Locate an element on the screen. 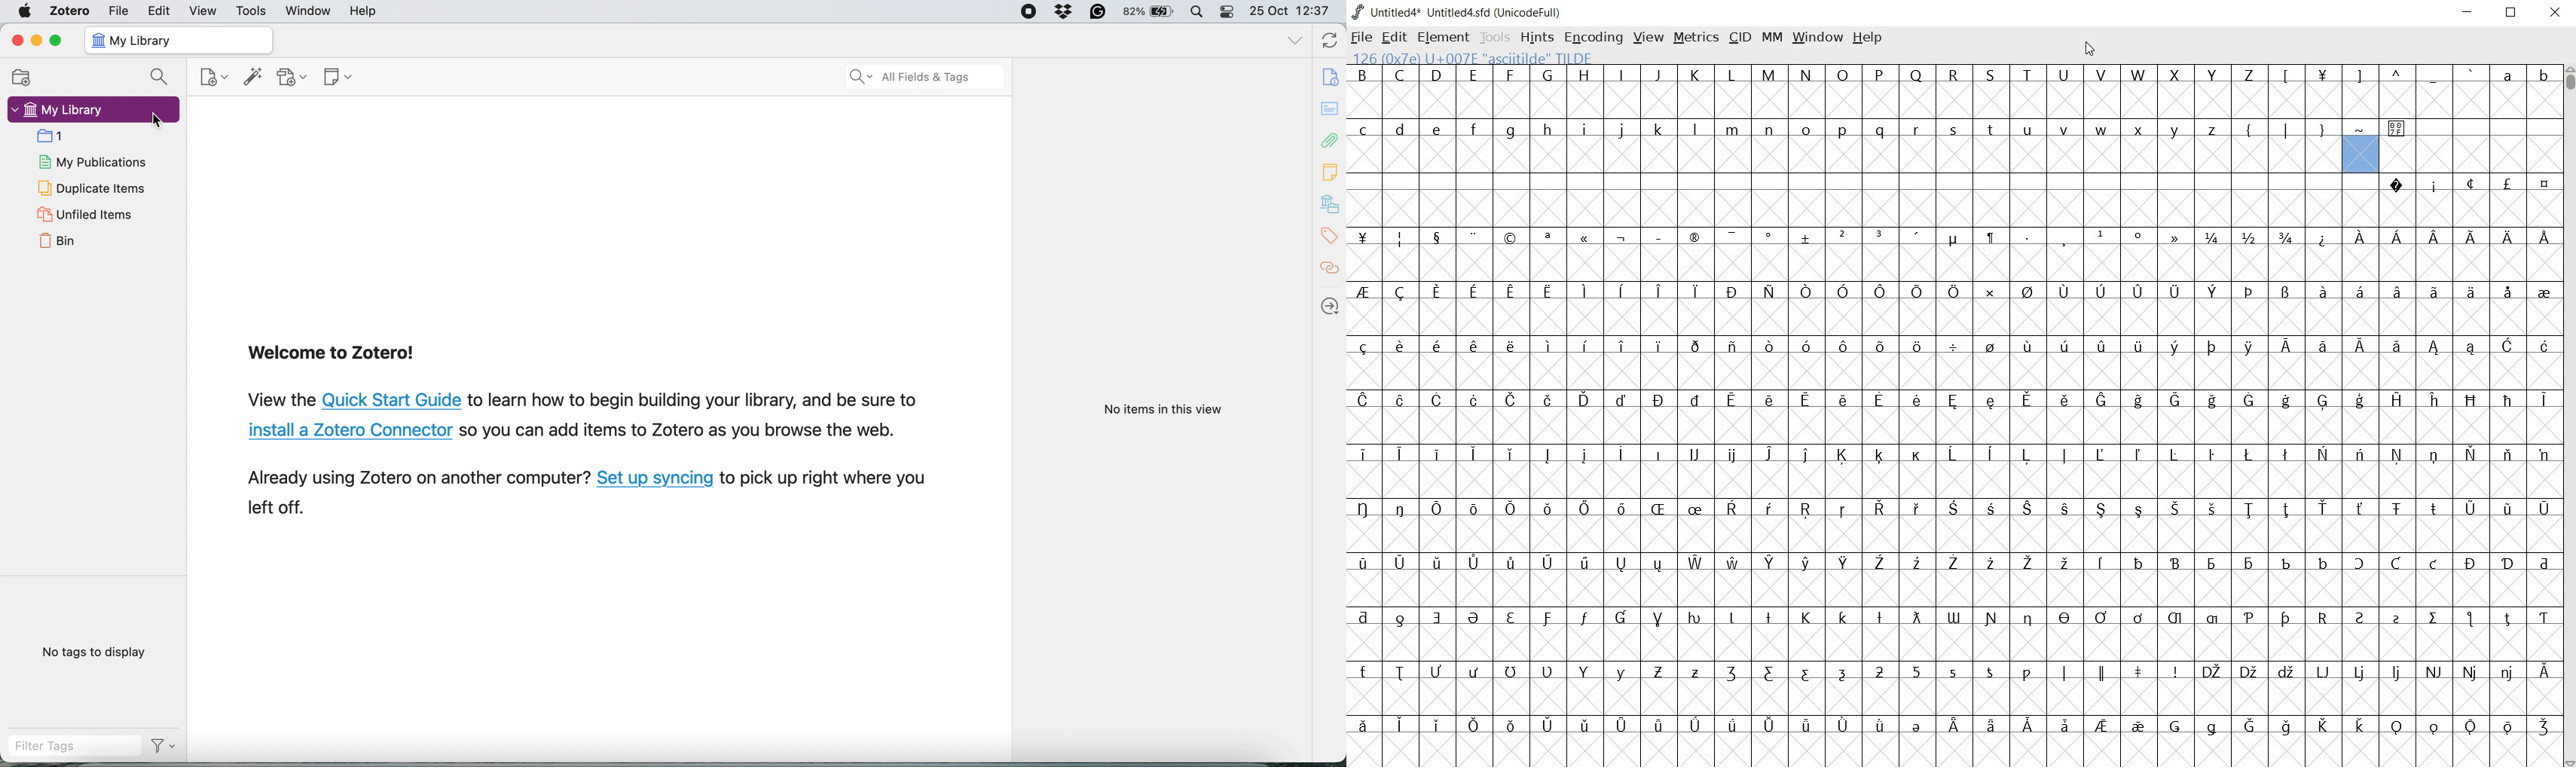 The image size is (2576, 784). VIEW is located at coordinates (1646, 37).